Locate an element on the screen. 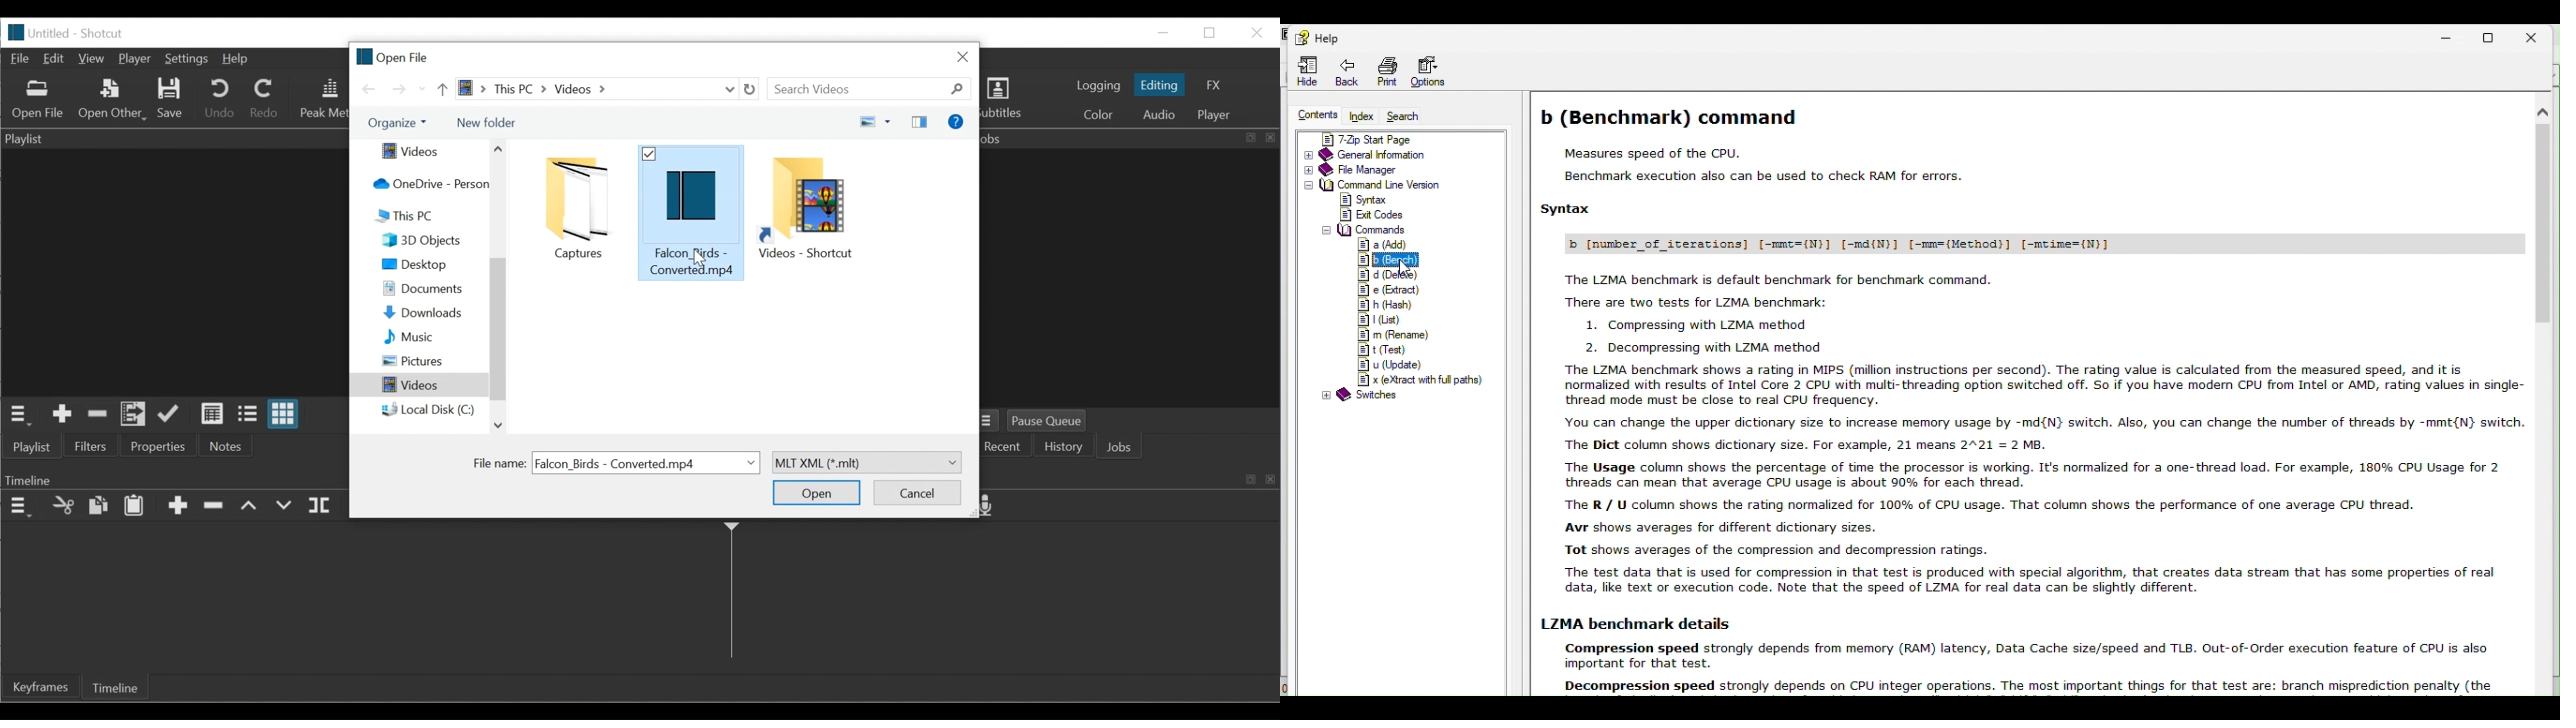  File is located at coordinates (21, 59).